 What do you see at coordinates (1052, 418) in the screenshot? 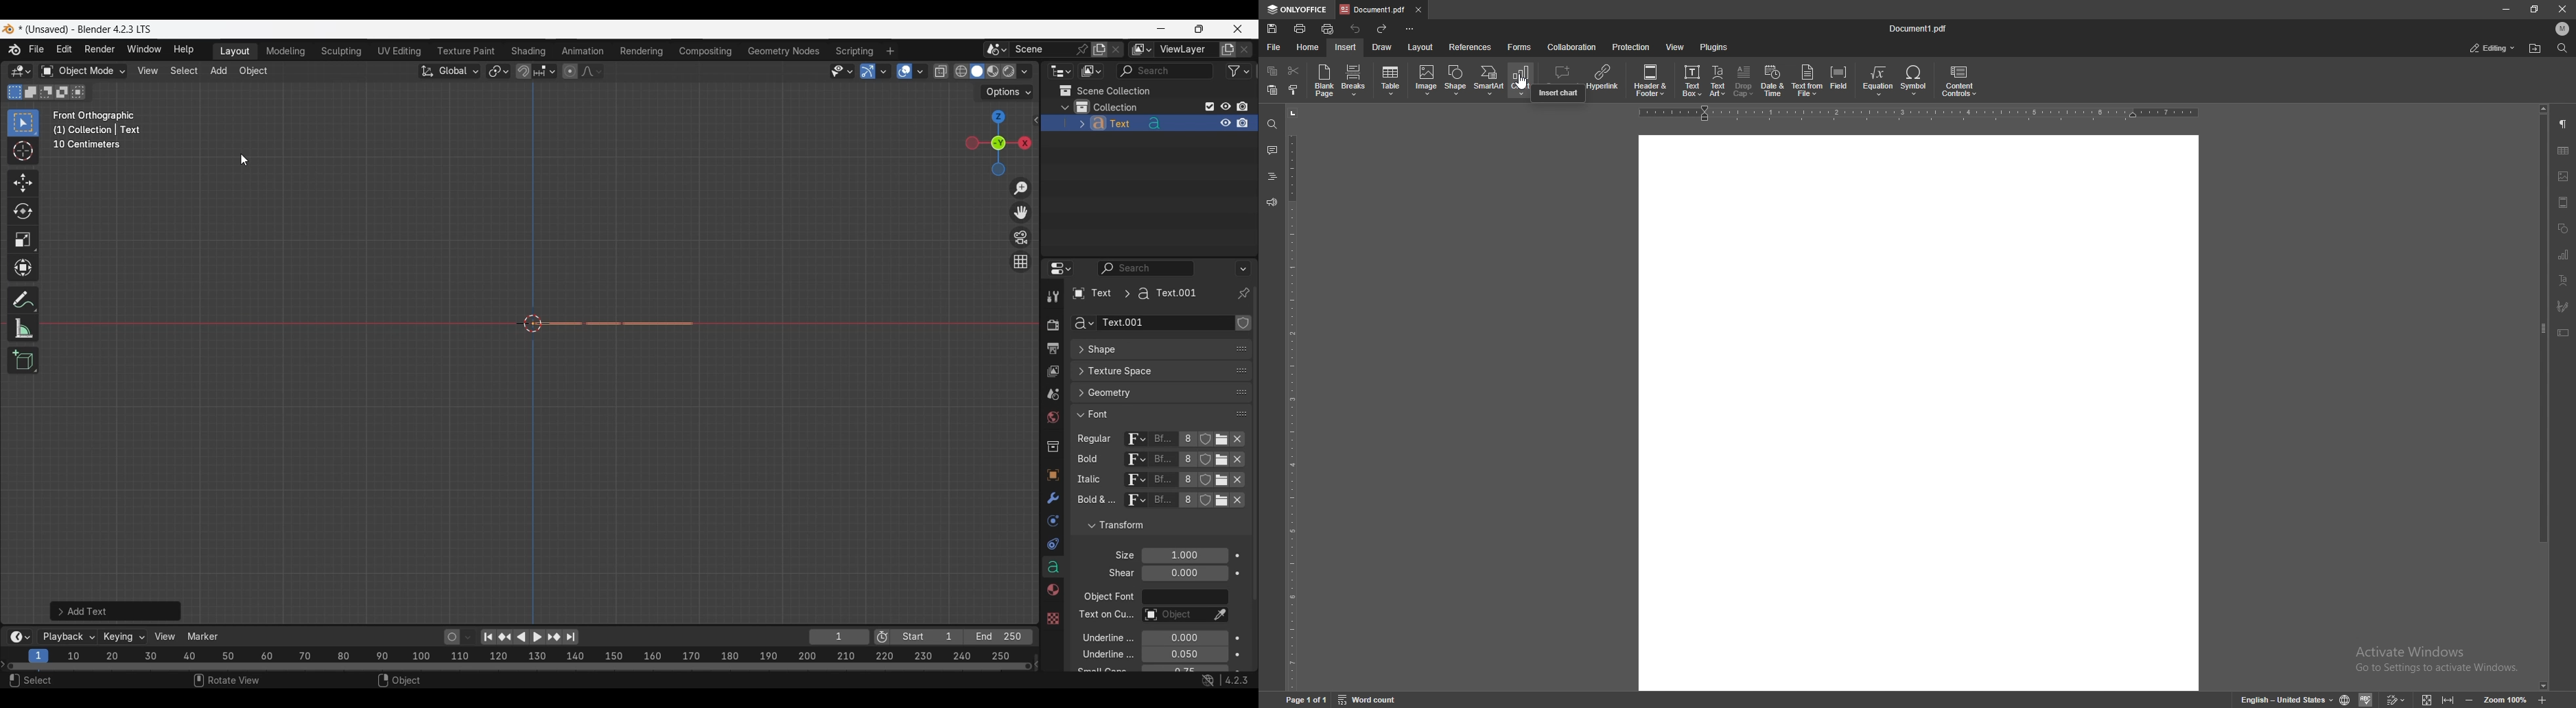
I see `World` at bounding box center [1052, 418].